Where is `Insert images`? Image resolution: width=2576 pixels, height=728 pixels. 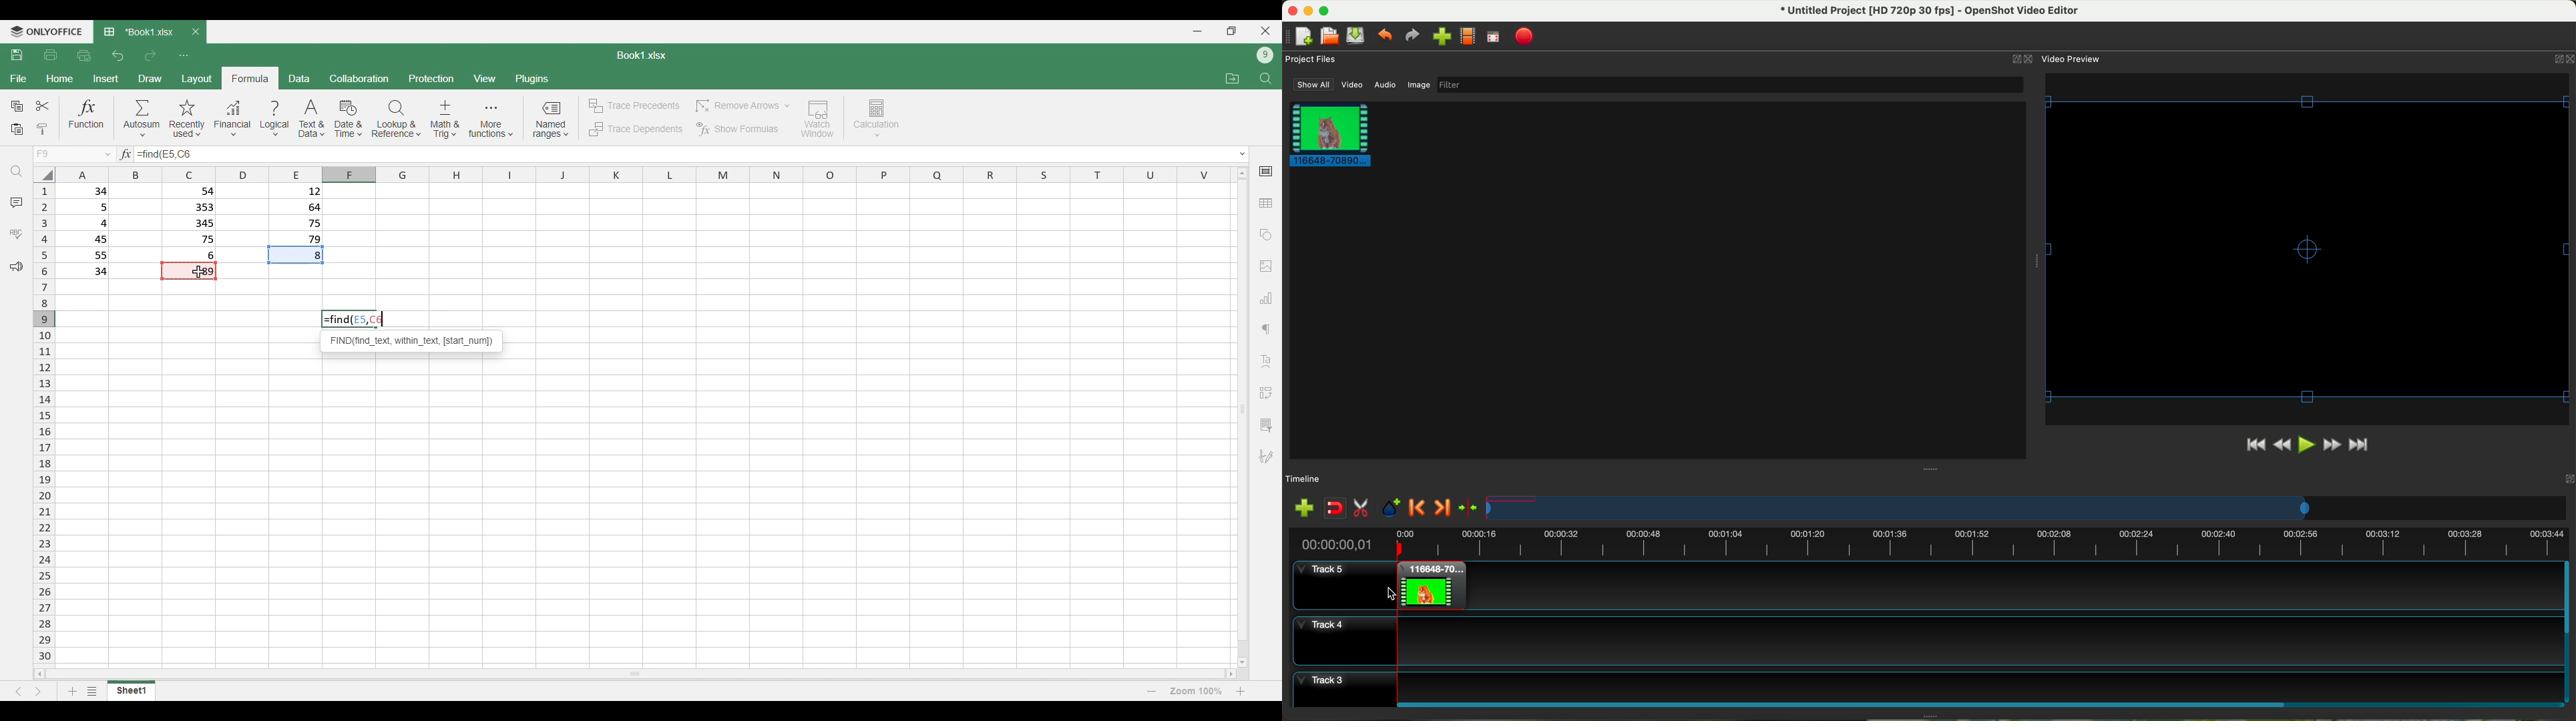
Insert images is located at coordinates (1266, 266).